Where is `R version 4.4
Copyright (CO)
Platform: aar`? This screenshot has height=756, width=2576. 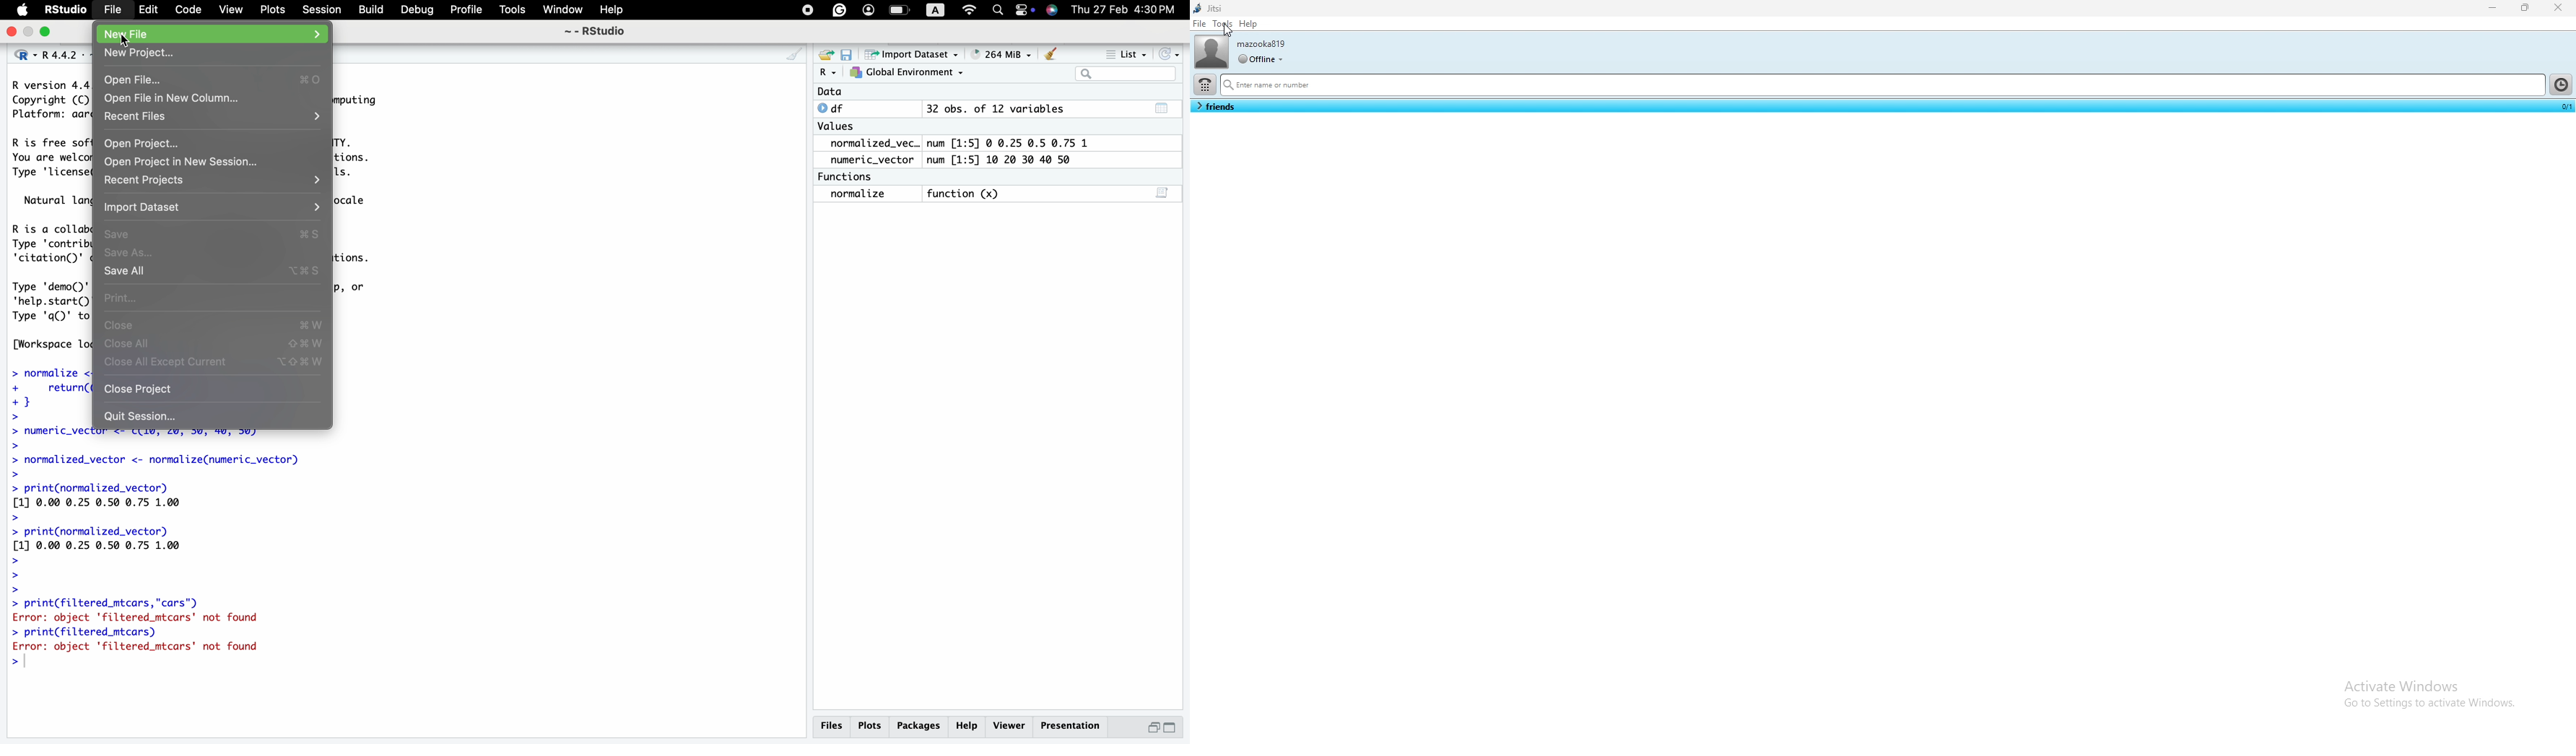
R version 4.4
Copyright (CO)
Platform: aar is located at coordinates (50, 102).